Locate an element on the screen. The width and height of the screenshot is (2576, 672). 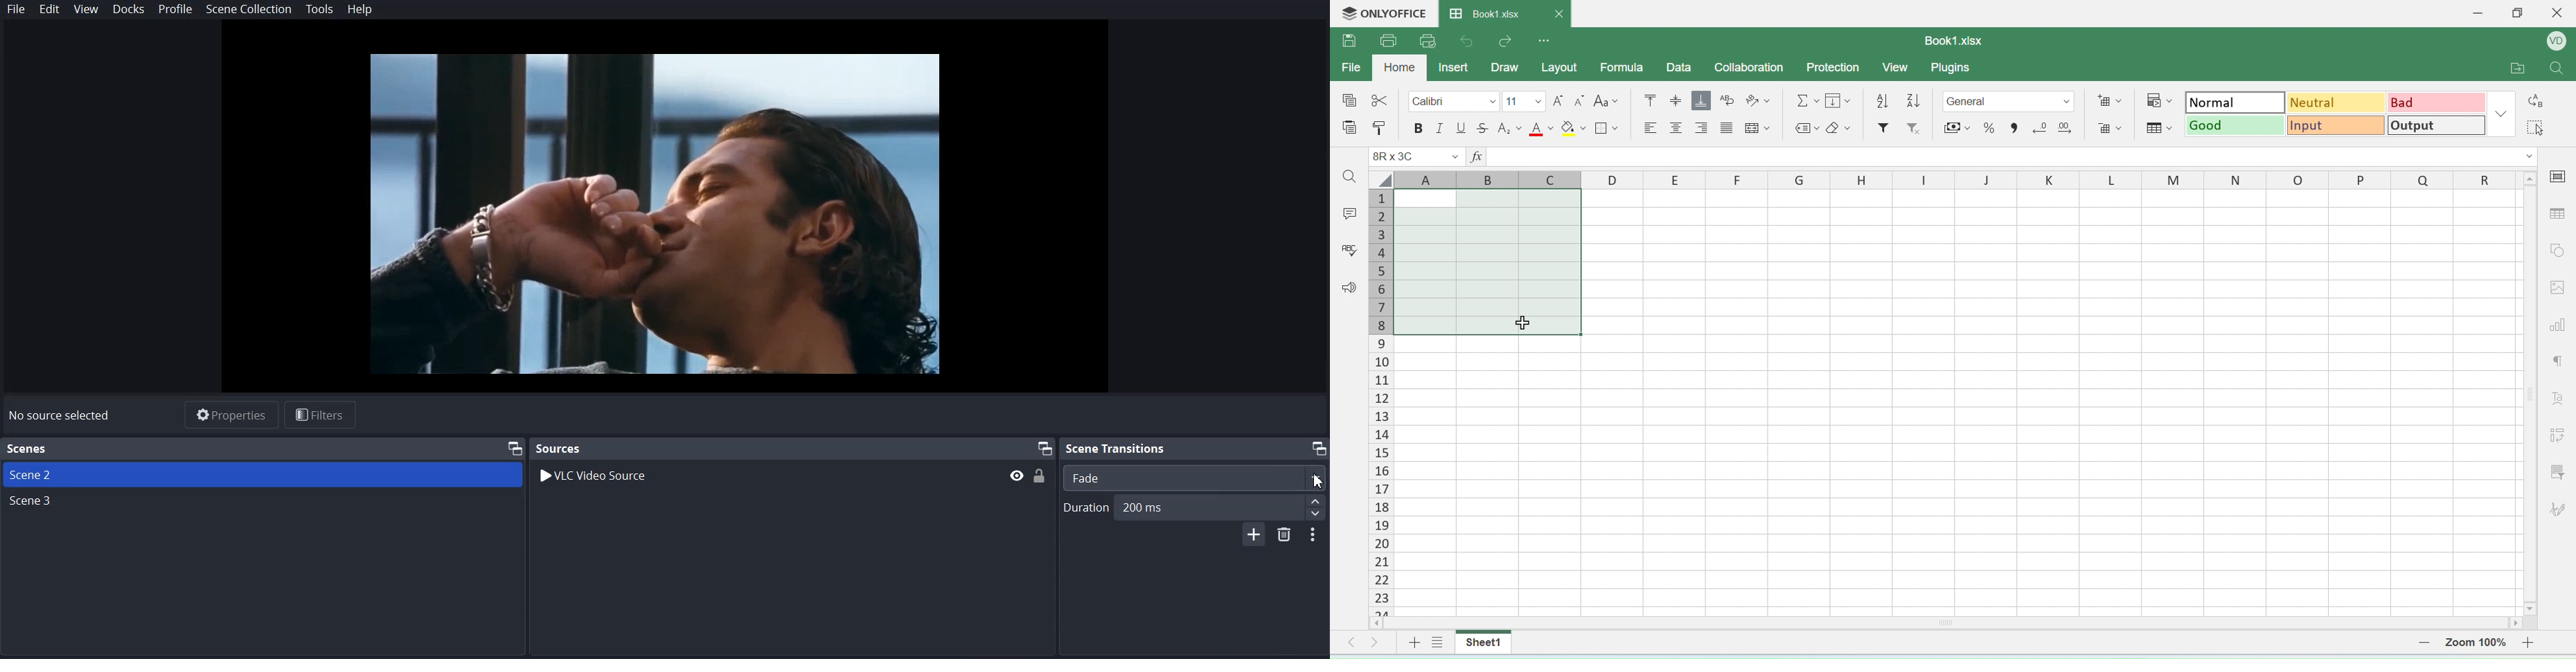
conditional formatting is located at coordinates (2157, 98).